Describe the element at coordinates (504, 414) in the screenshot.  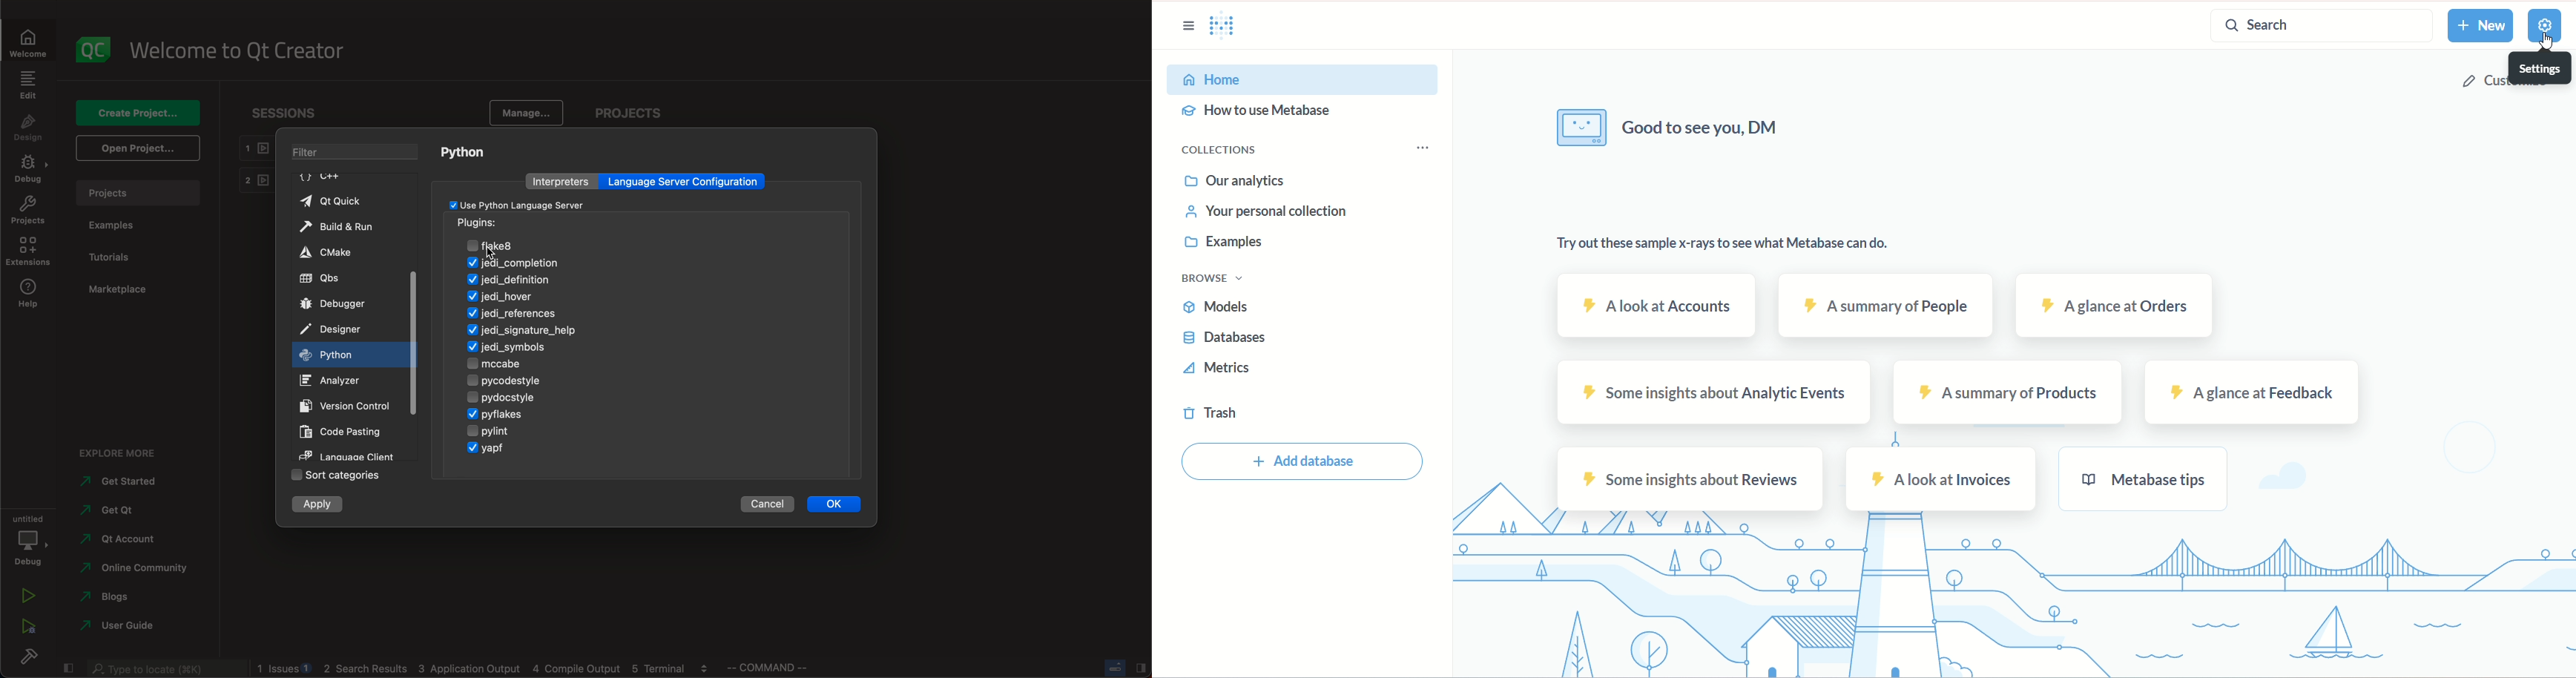
I see `pyflakes` at that location.